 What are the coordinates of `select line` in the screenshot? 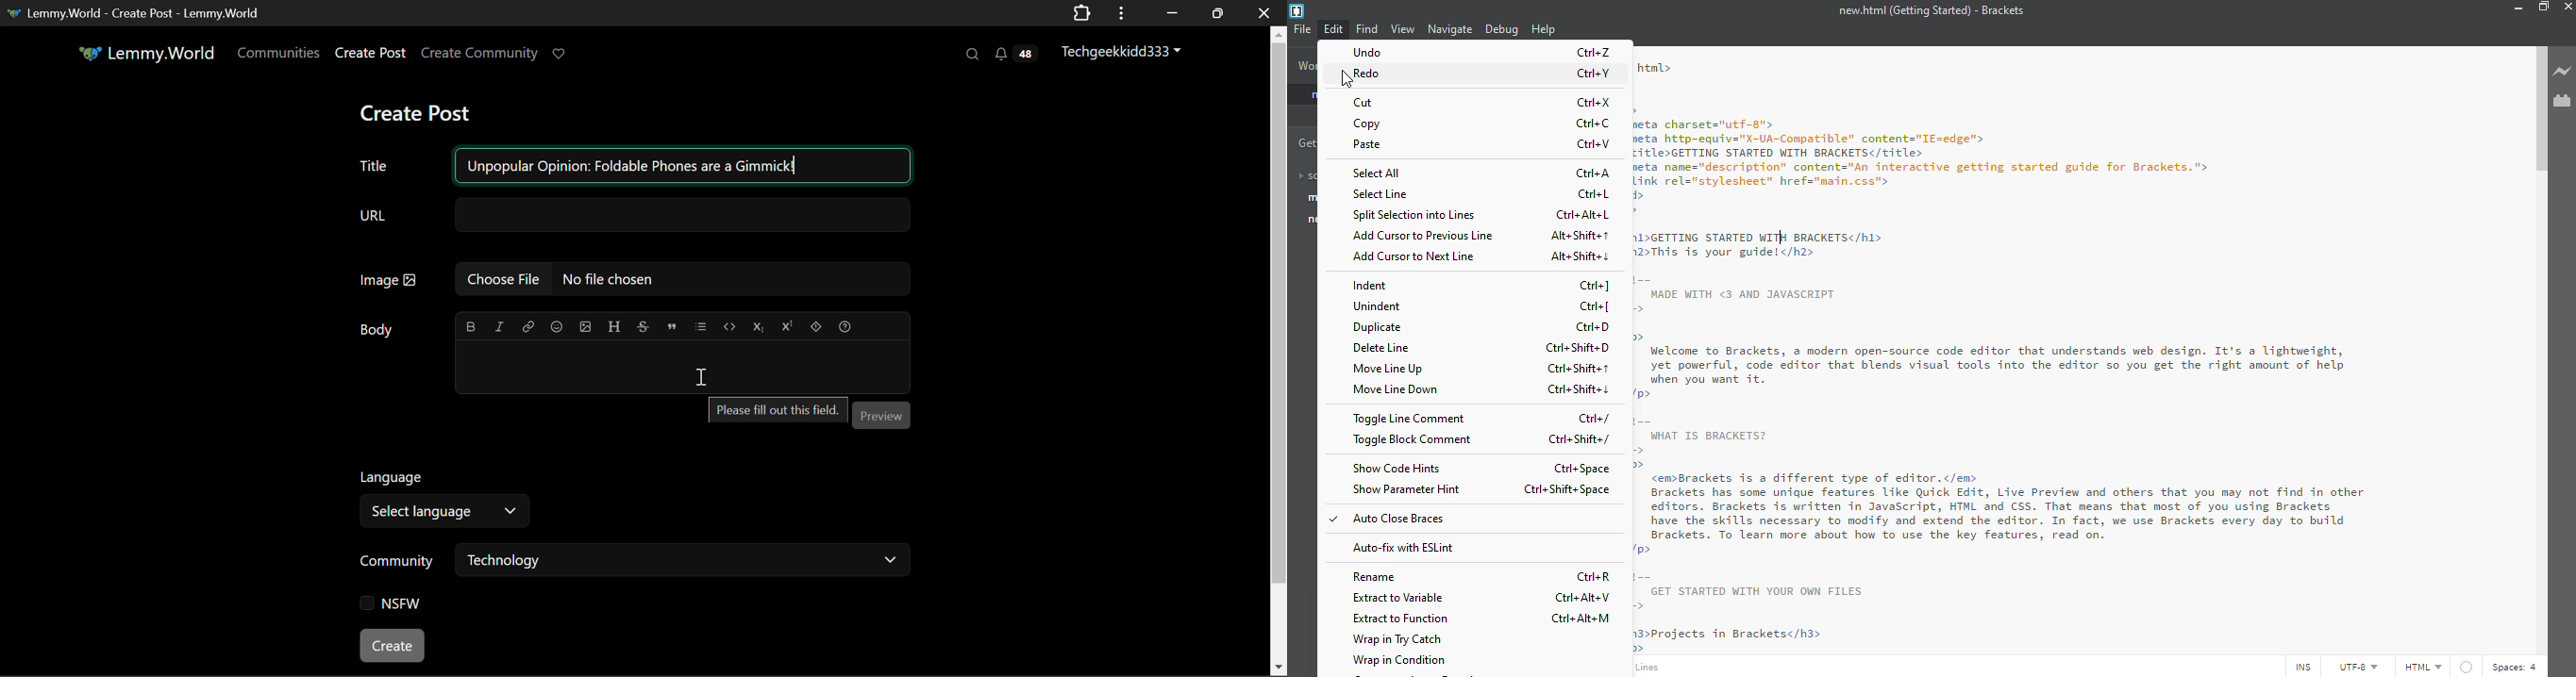 It's located at (1381, 193).